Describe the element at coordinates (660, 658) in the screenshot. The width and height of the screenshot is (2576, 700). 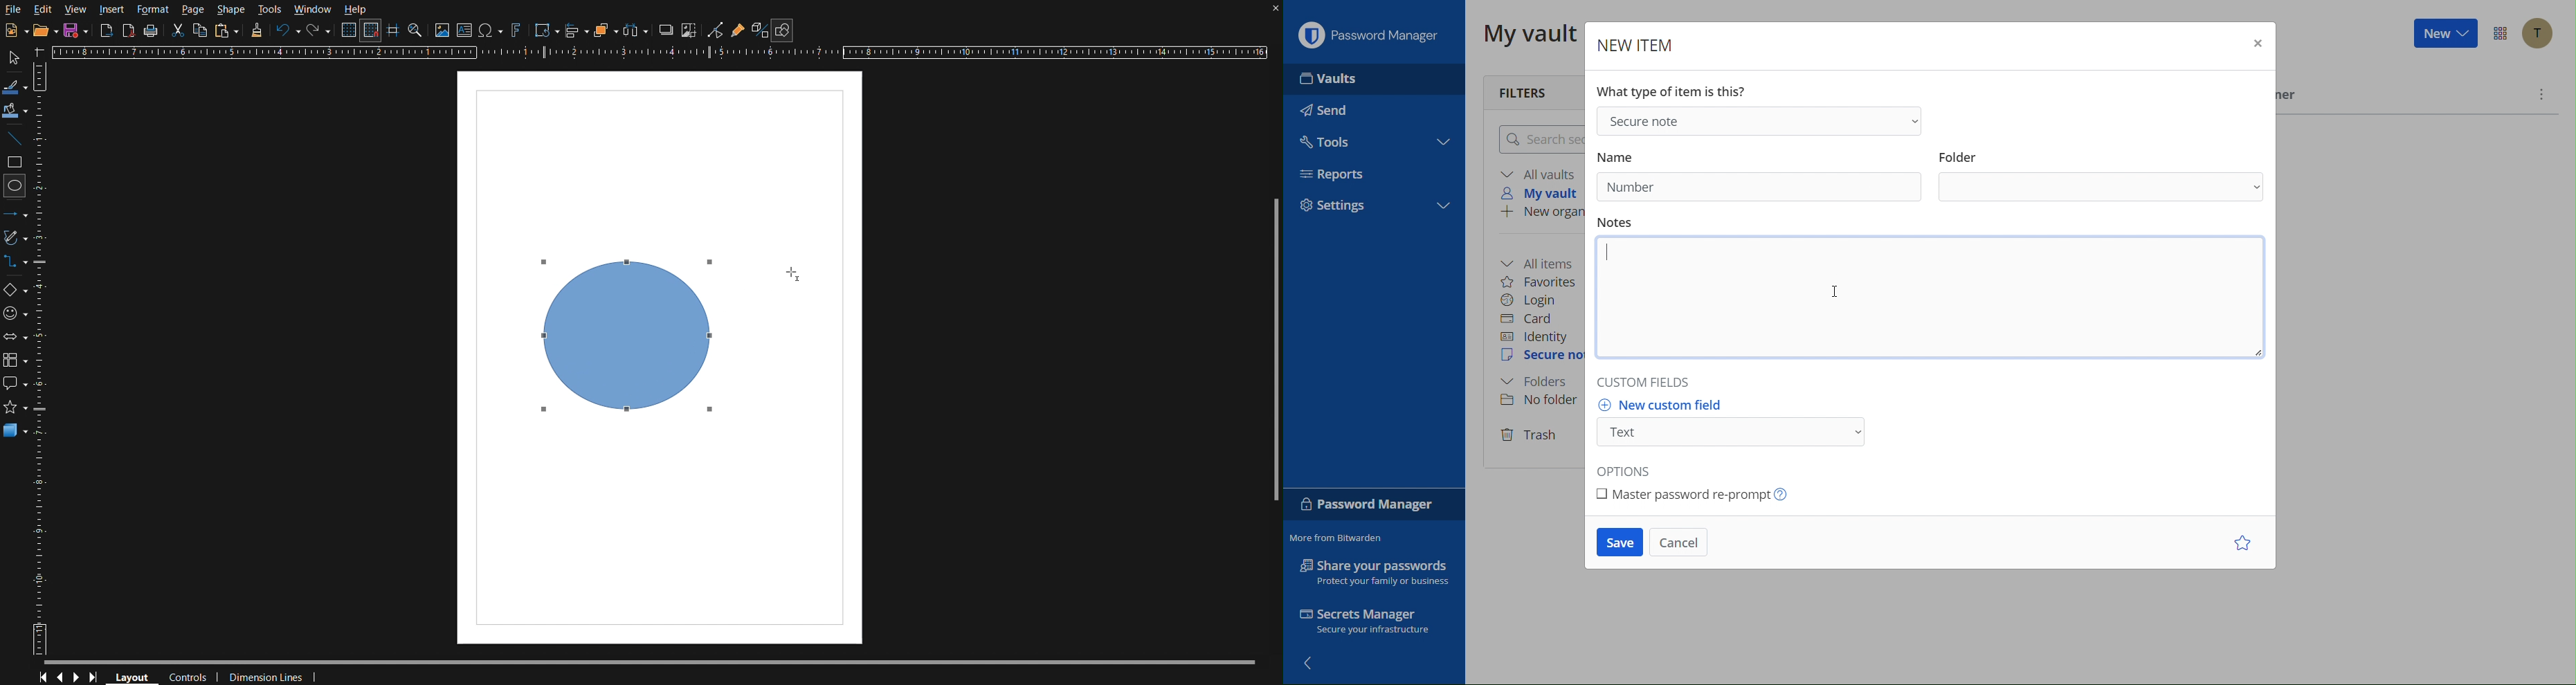
I see `Scrollbar` at that location.